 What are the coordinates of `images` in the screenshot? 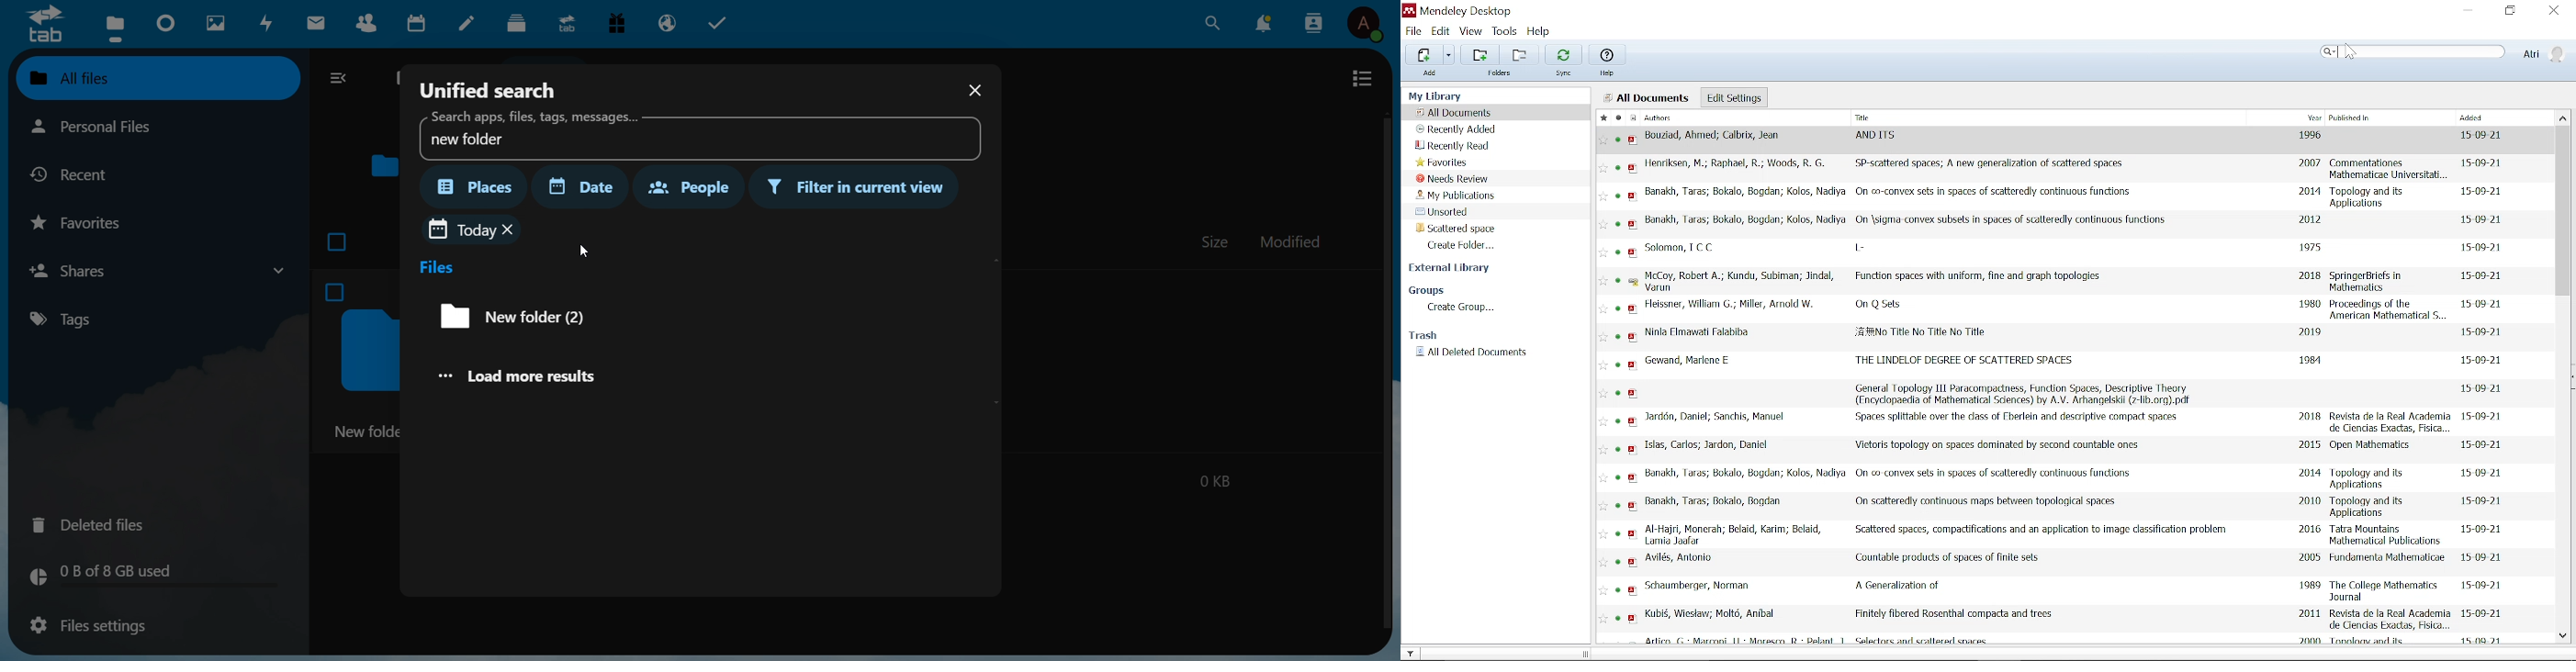 It's located at (215, 23).